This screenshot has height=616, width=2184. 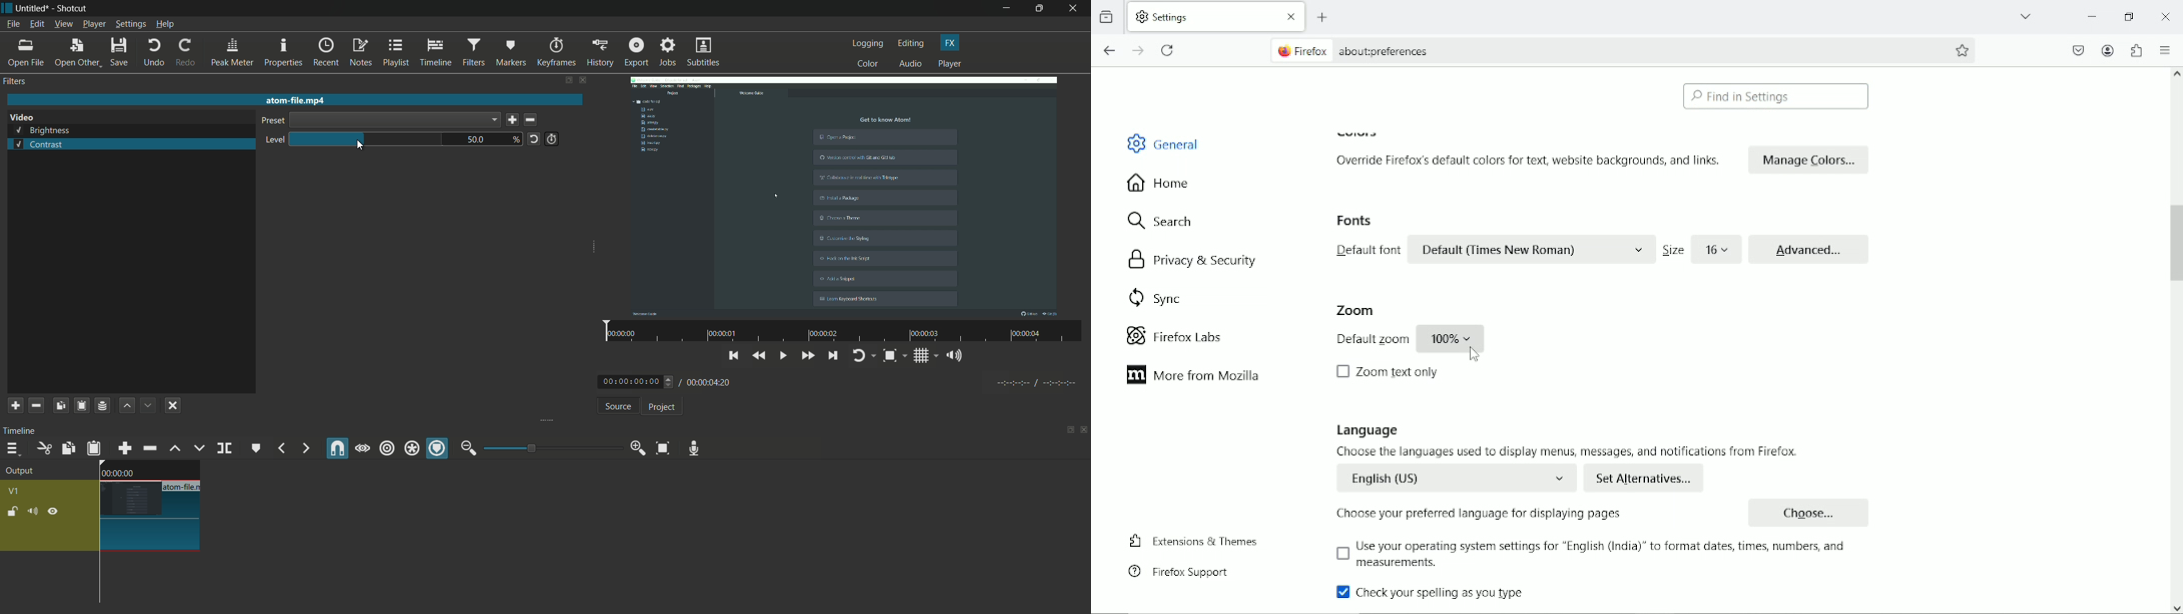 I want to click on logging, so click(x=869, y=43).